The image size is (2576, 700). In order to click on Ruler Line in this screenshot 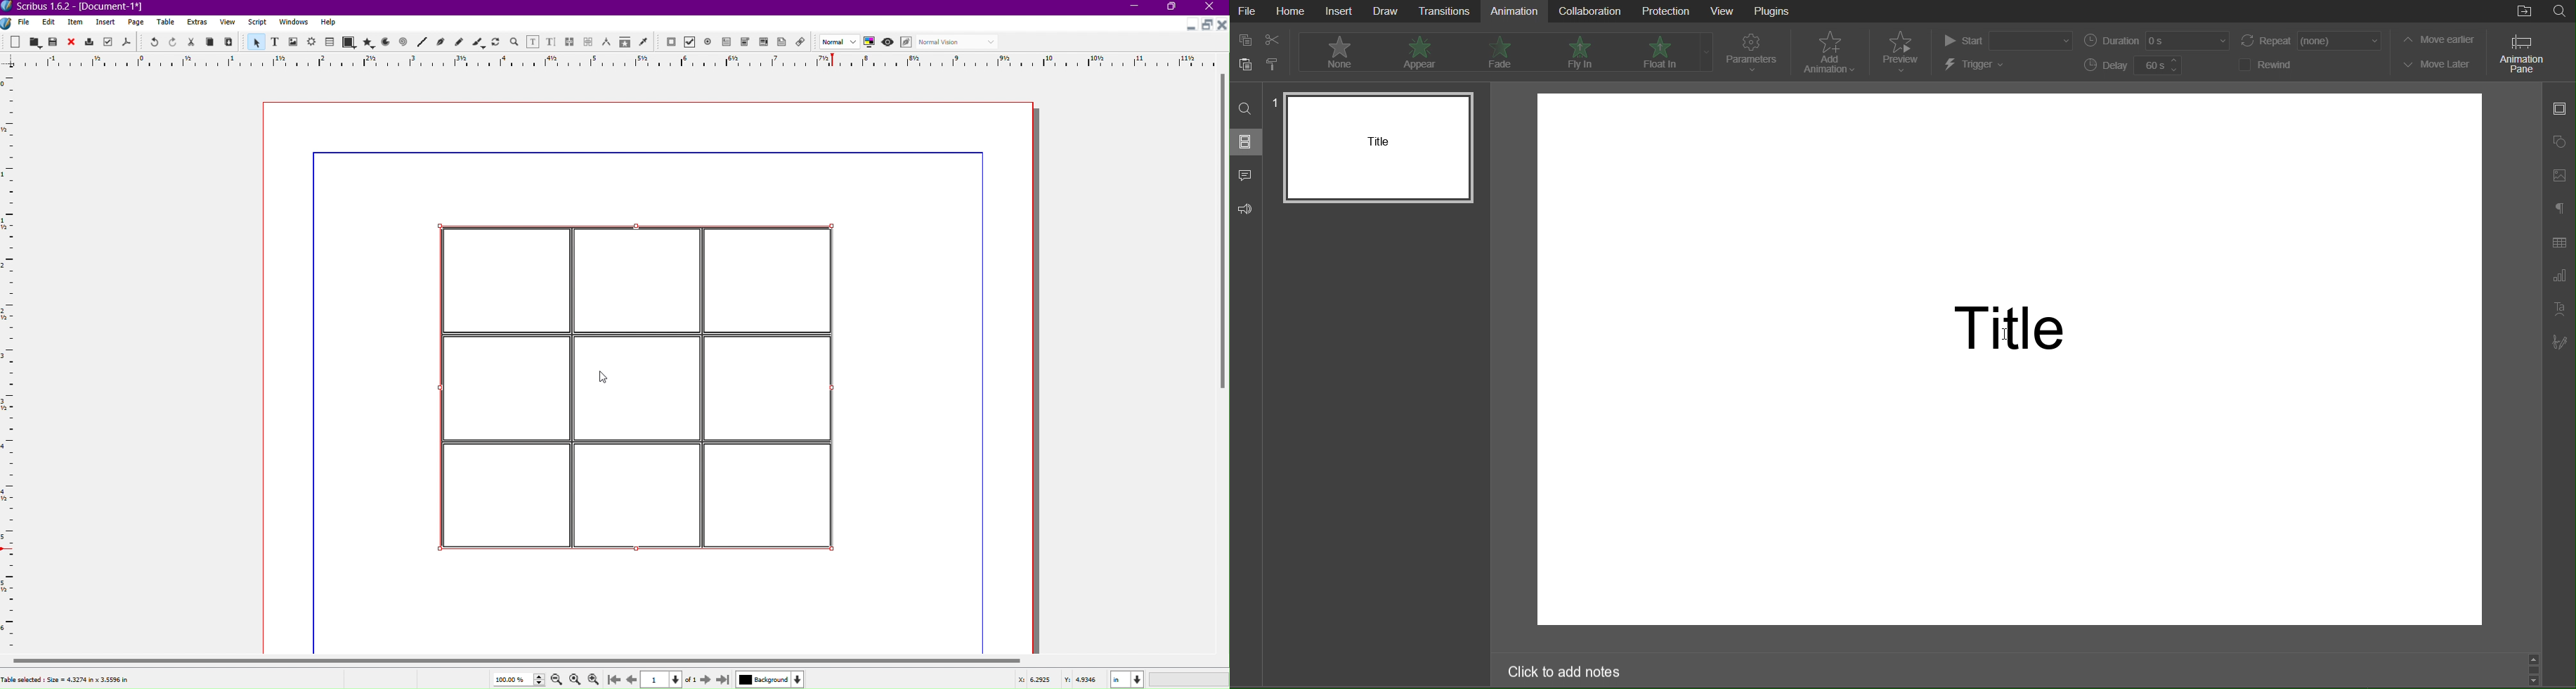, I will do `click(14, 362)`.